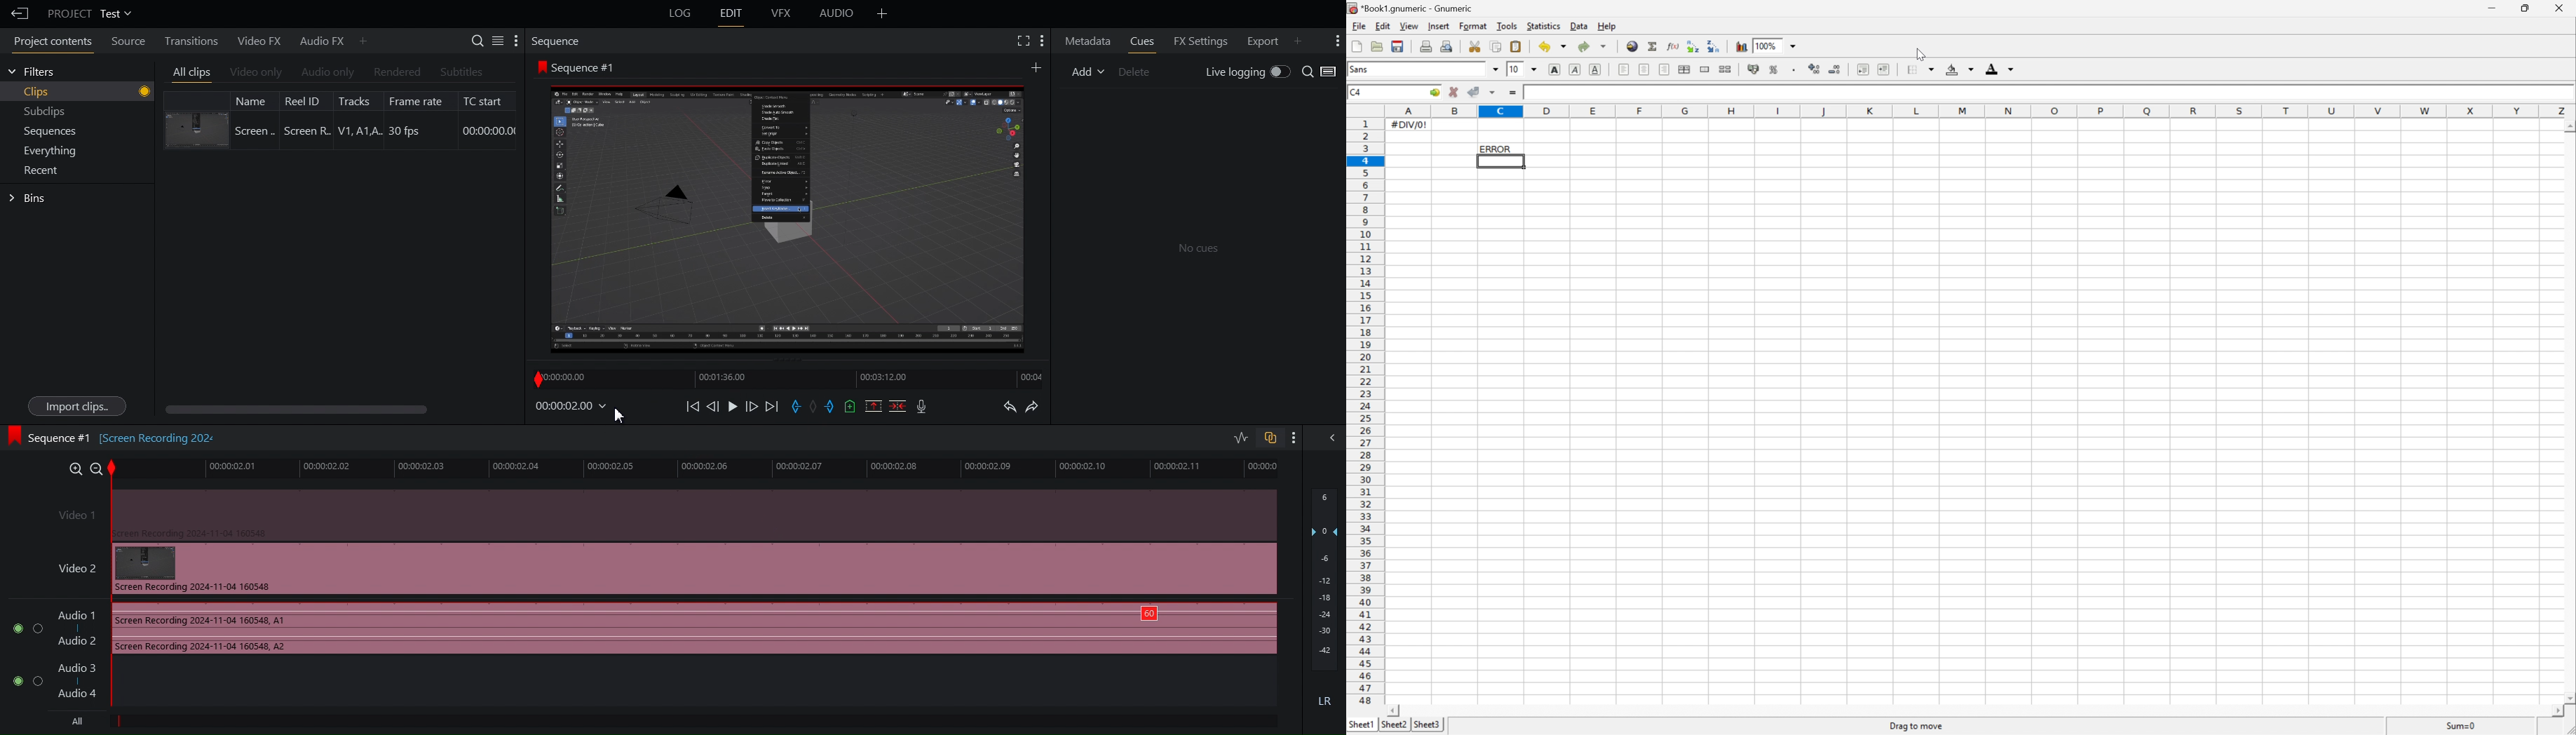 Image resolution: width=2576 pixels, height=756 pixels. I want to click on FX Settings, so click(1198, 39).